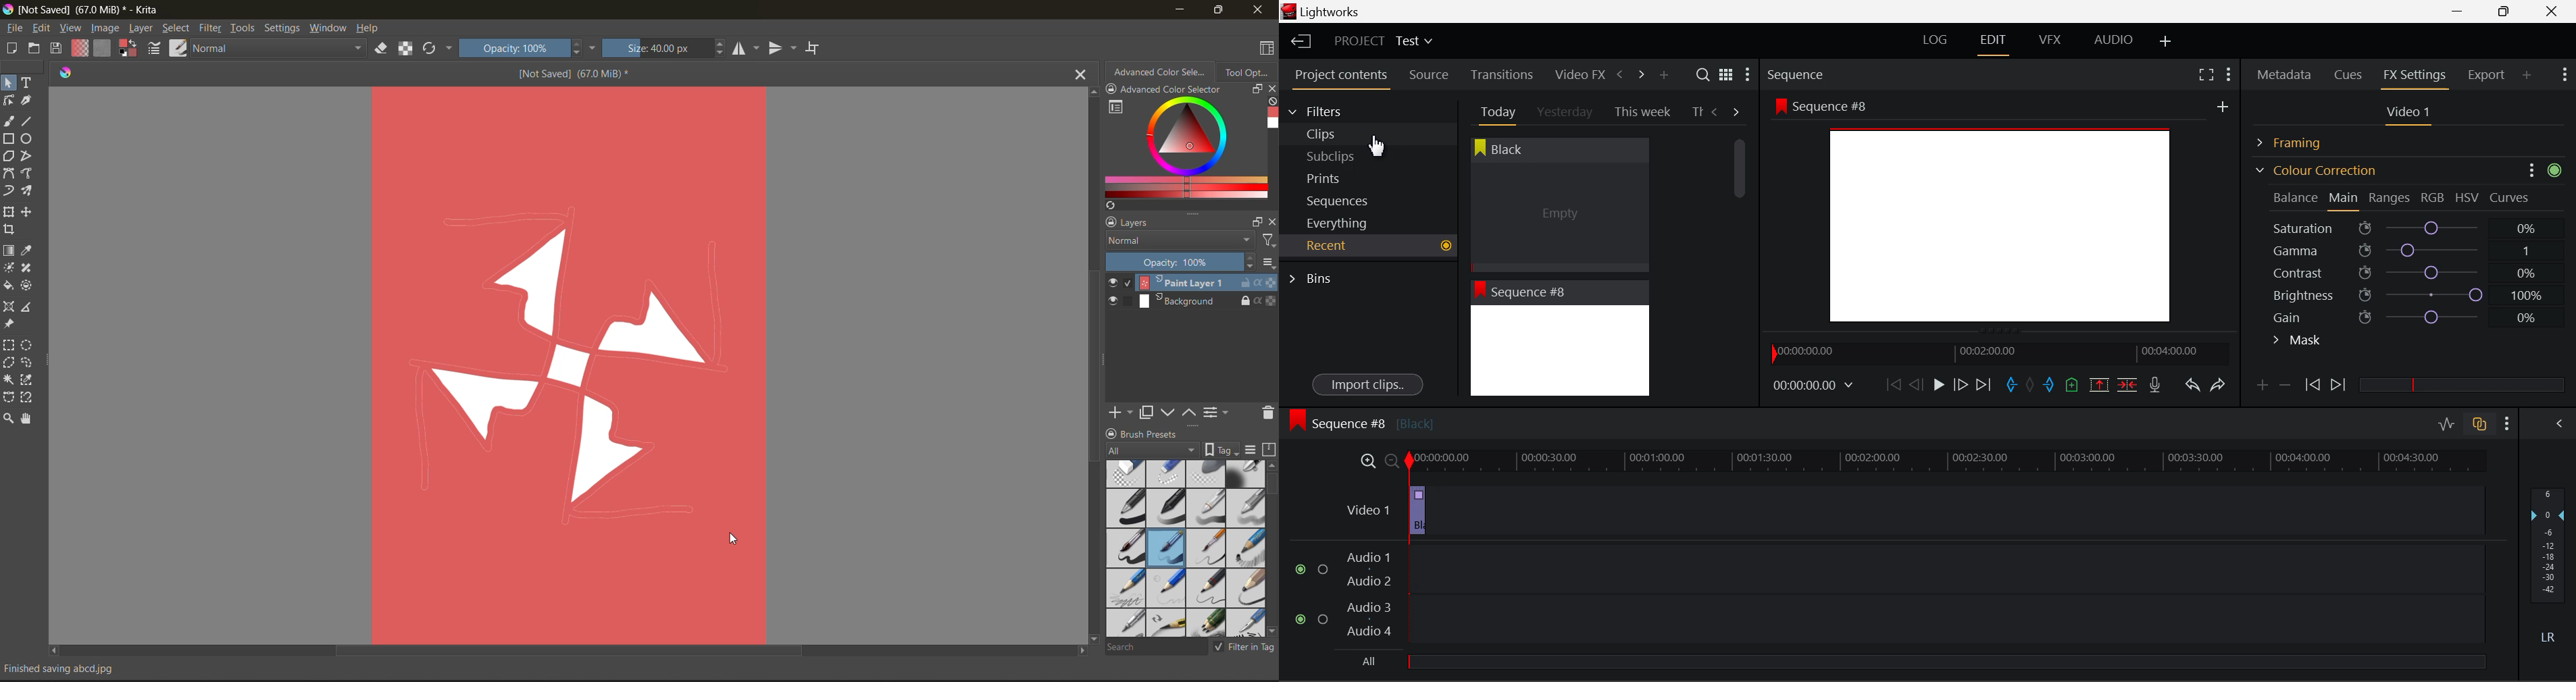 The image size is (2576, 700). Describe the element at coordinates (1111, 206) in the screenshot. I see `create a list of colors` at that location.